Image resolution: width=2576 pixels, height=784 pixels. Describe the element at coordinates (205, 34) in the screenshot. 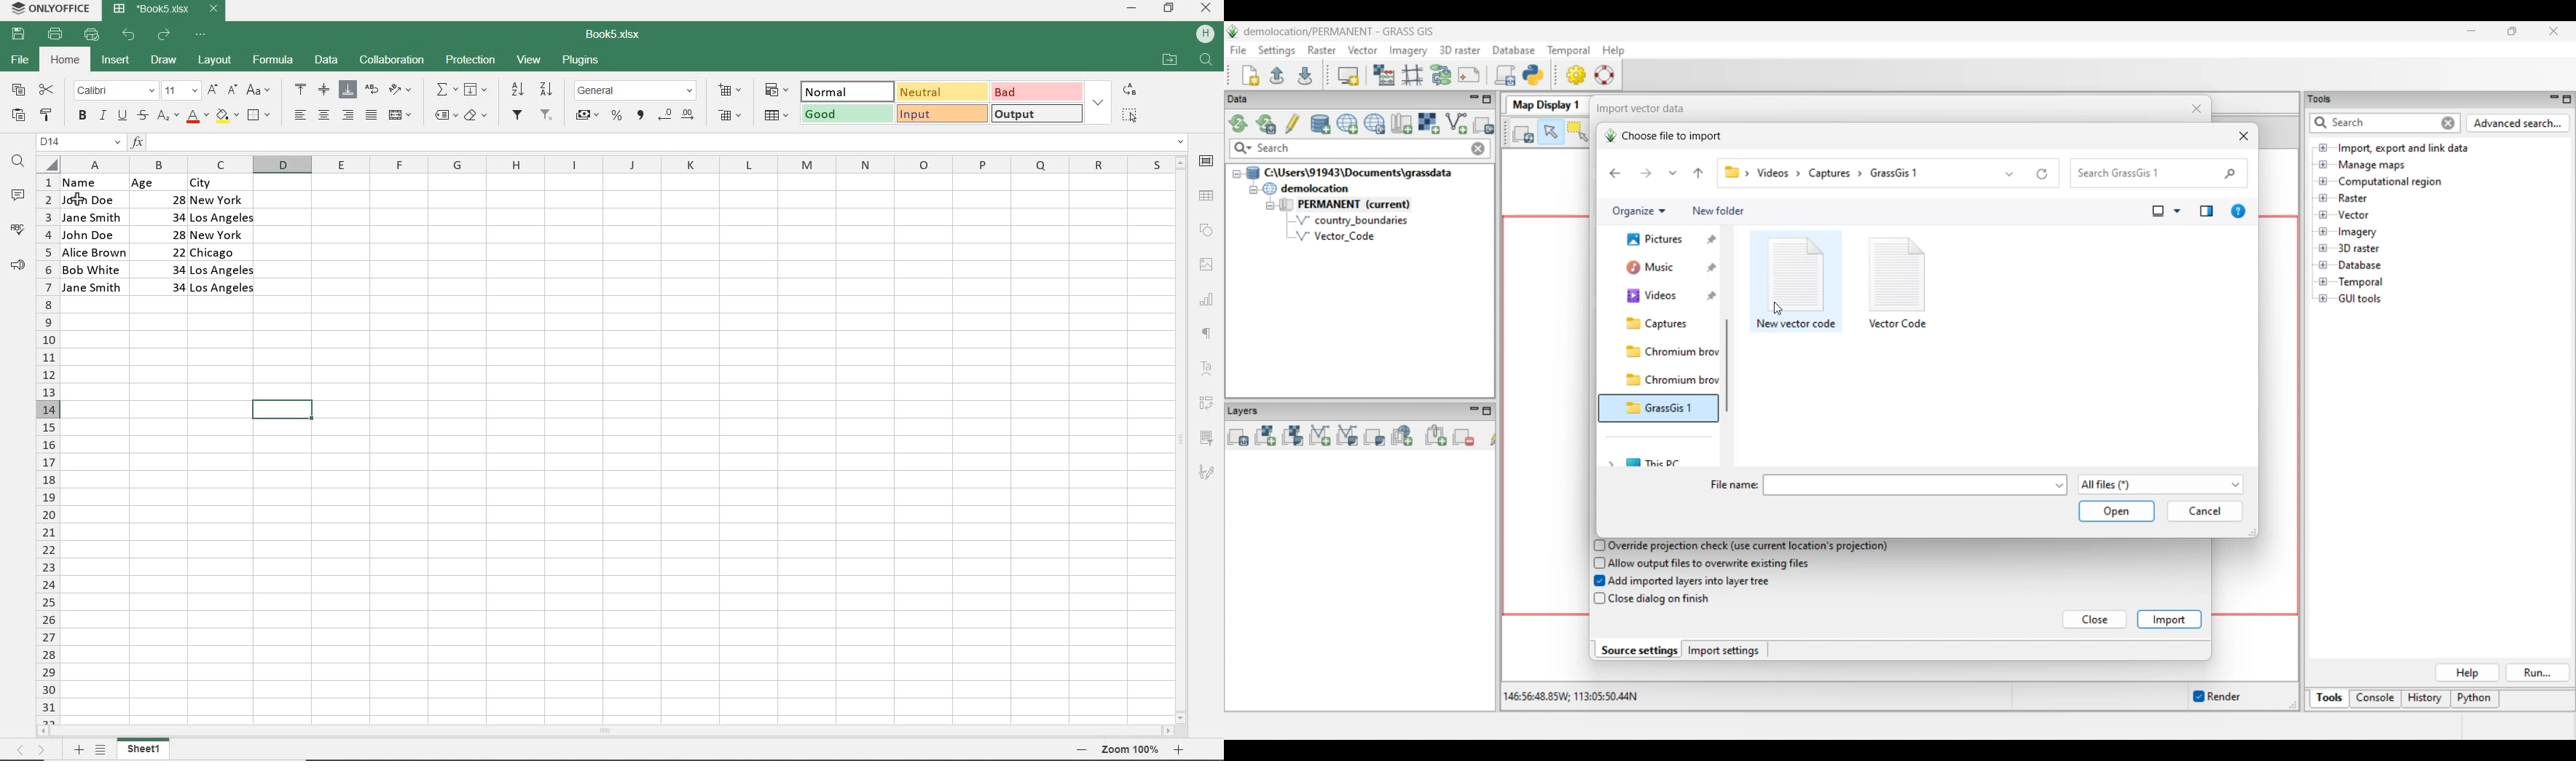

I see `CUSTOMIZE QUICK ACCESS TOOLBAR` at that location.